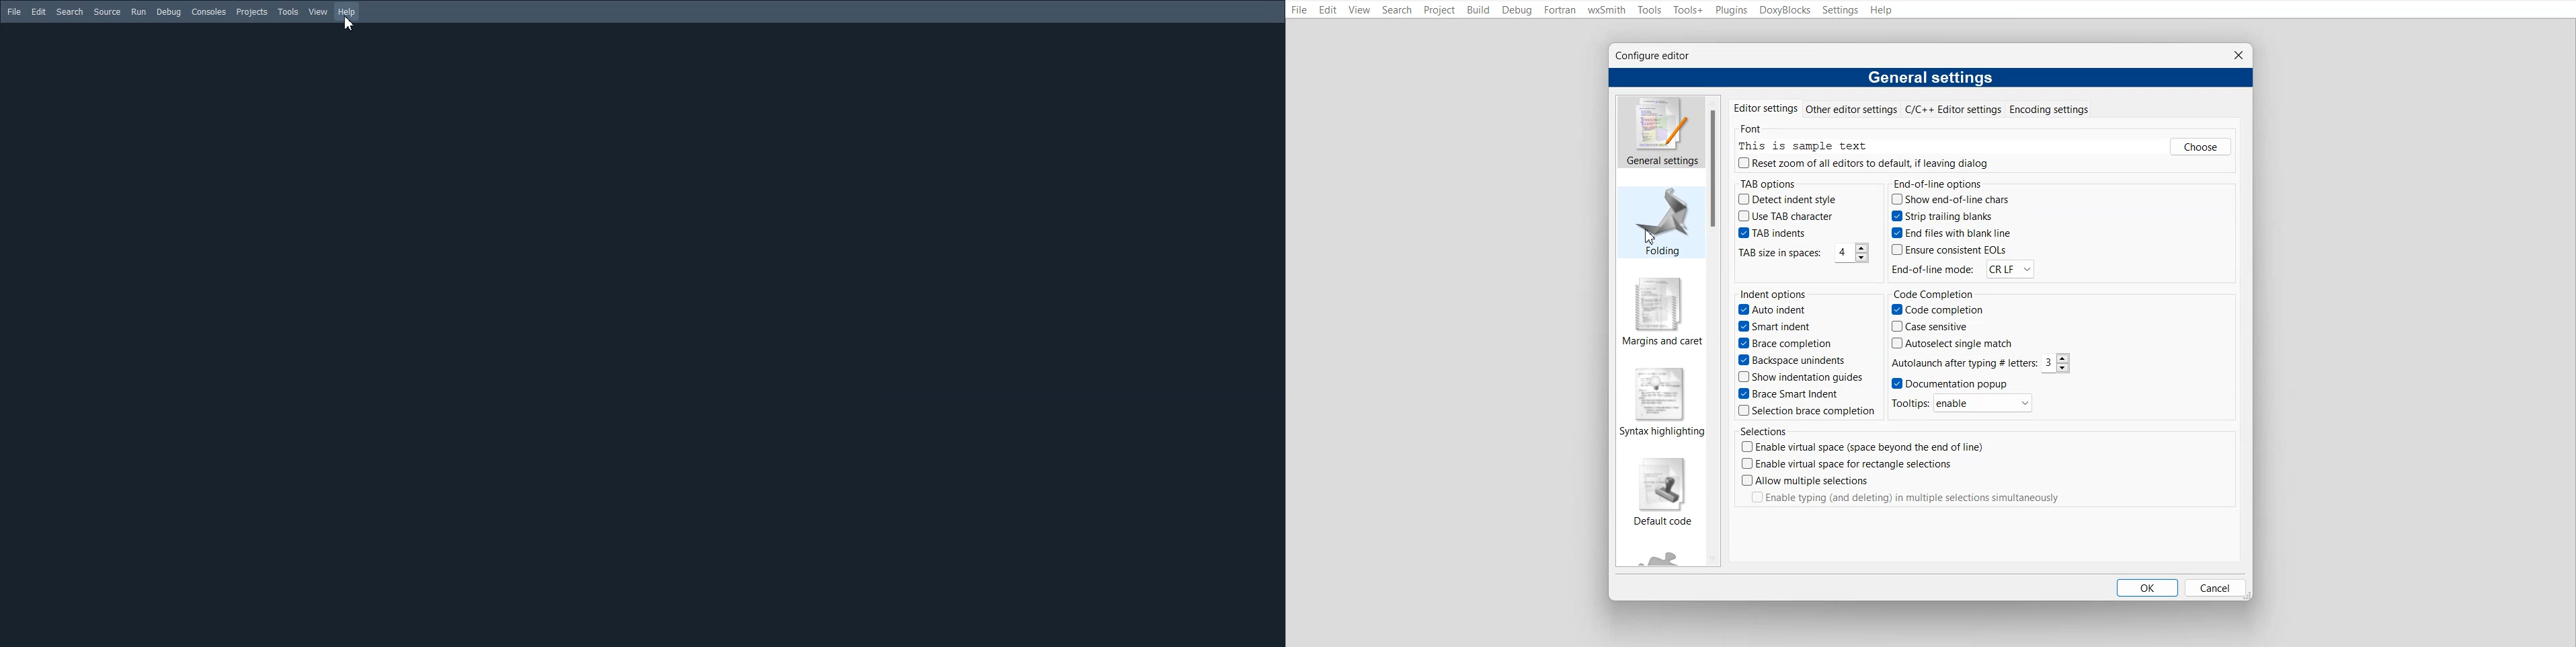 Image resolution: width=2576 pixels, height=672 pixels. I want to click on Help, so click(347, 11).